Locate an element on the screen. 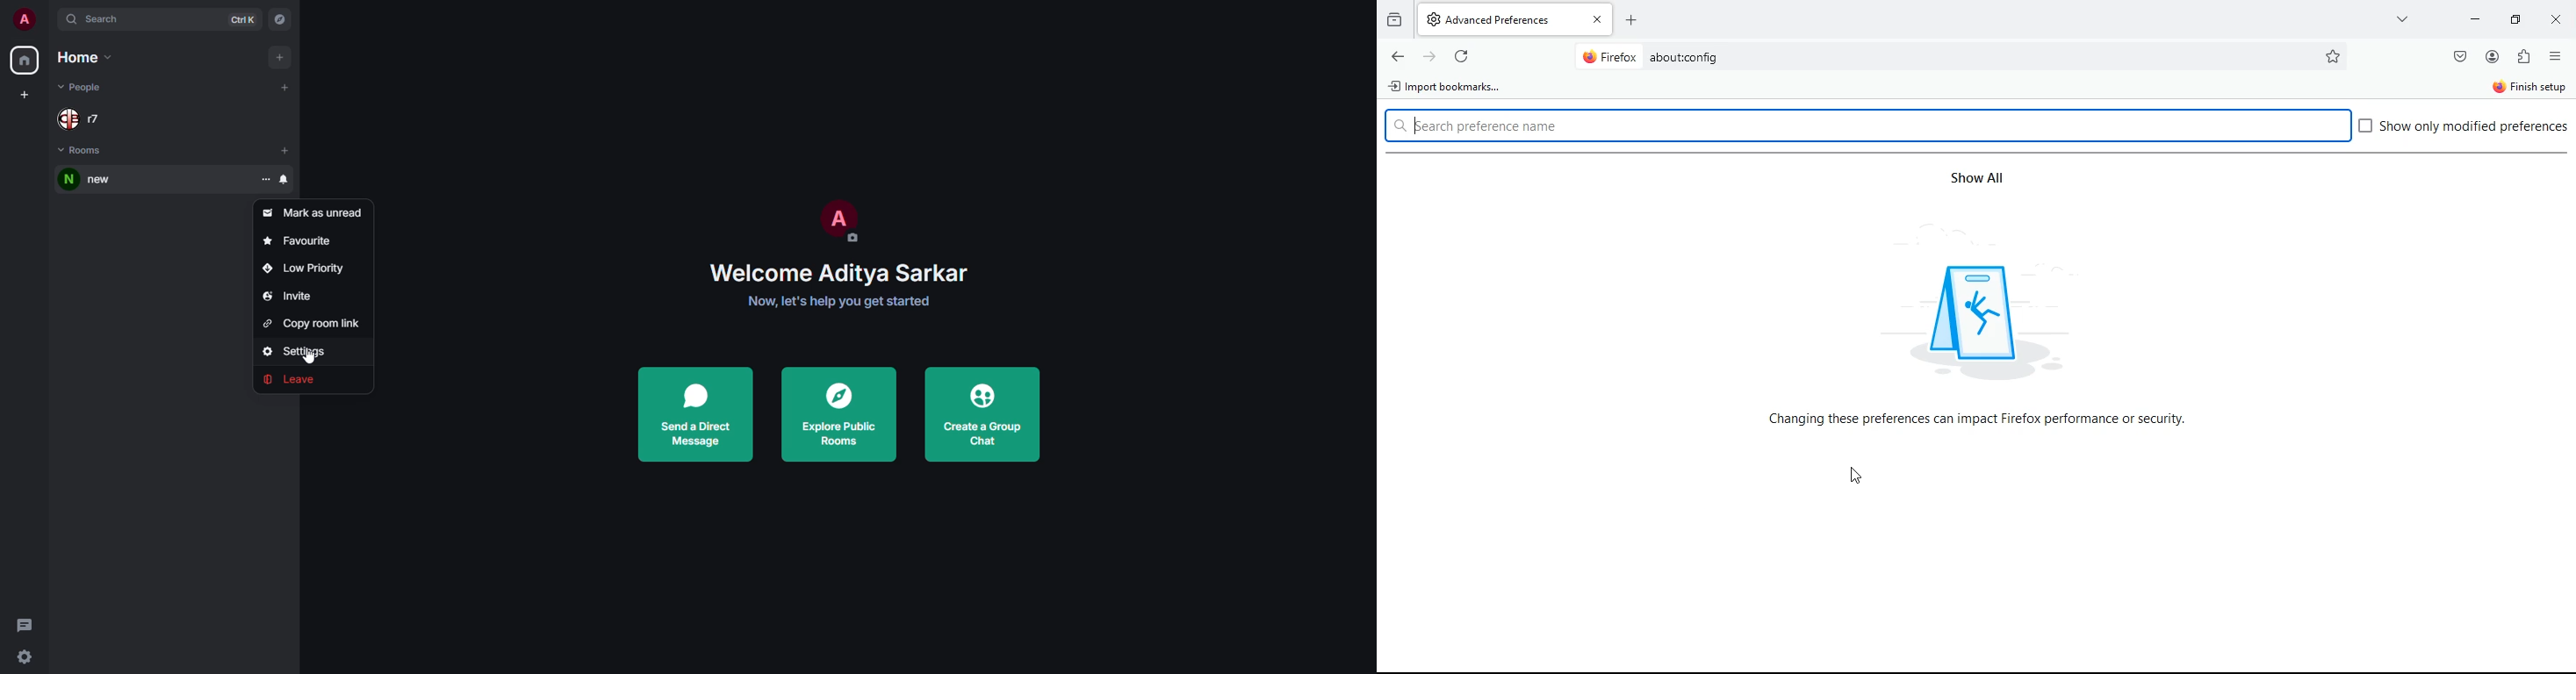 This screenshot has height=700, width=2576. text is located at coordinates (1977, 421).